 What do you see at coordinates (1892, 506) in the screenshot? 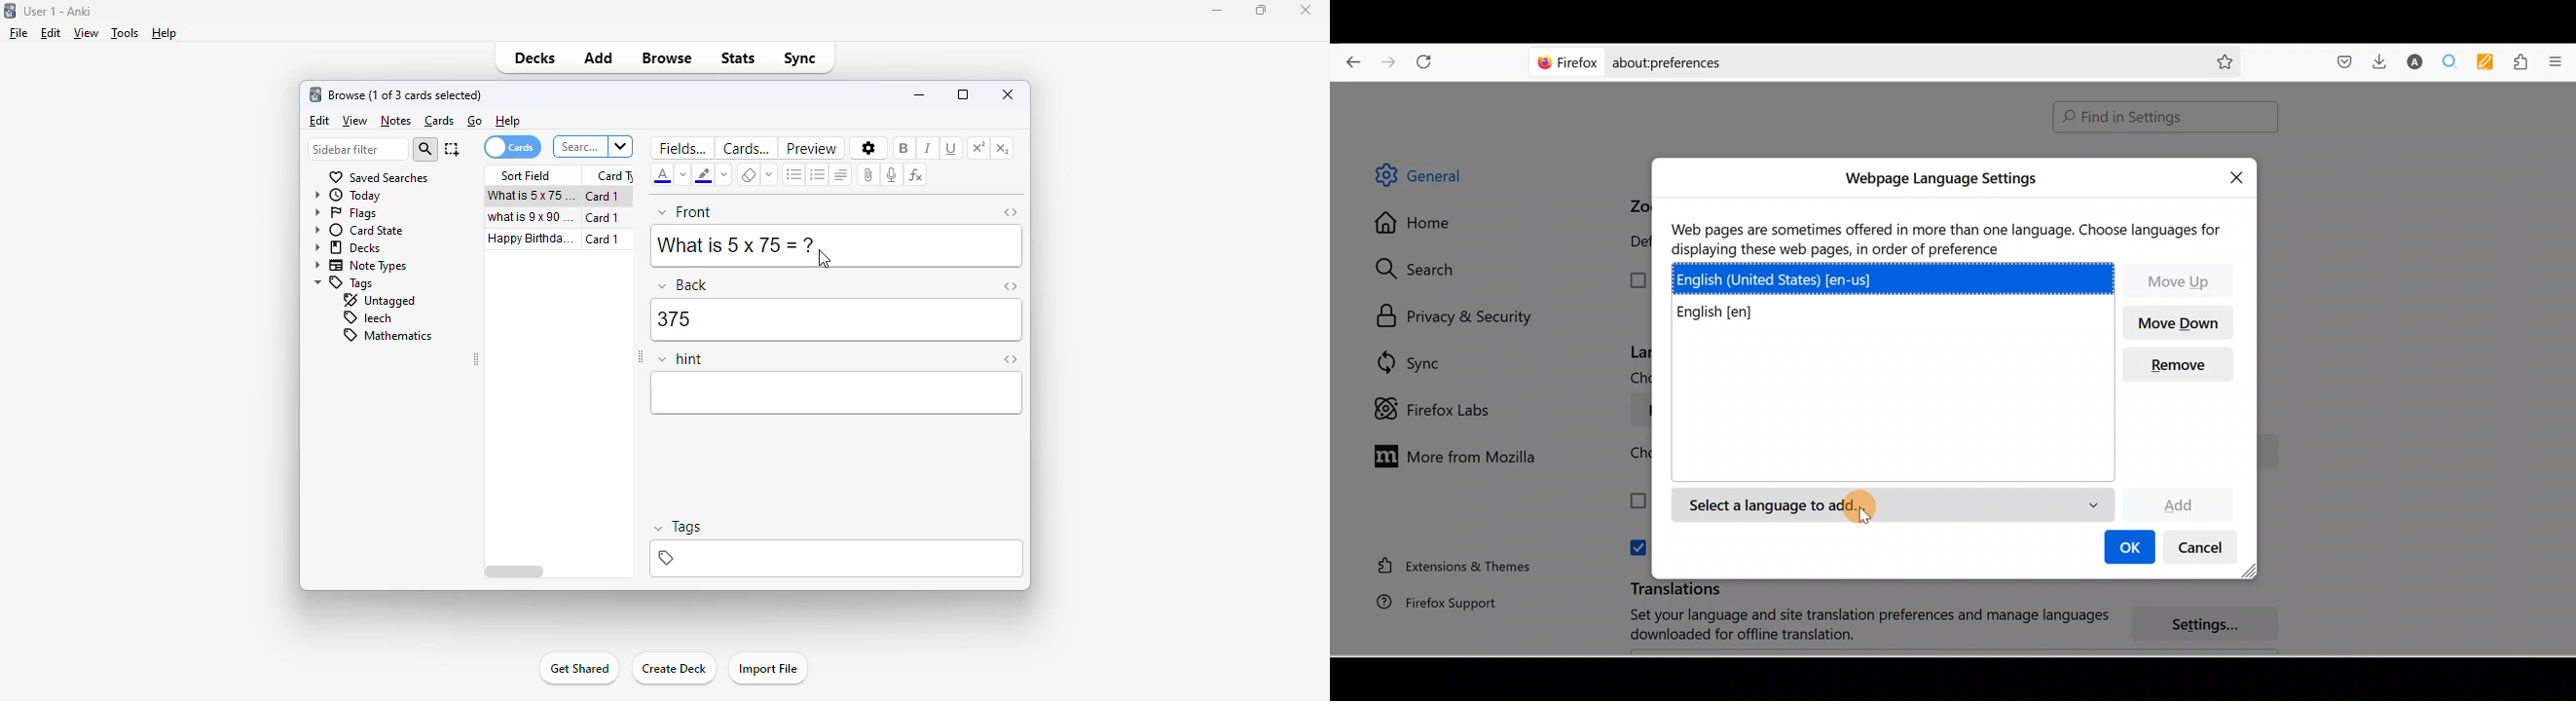
I see `Select a language to add` at bounding box center [1892, 506].